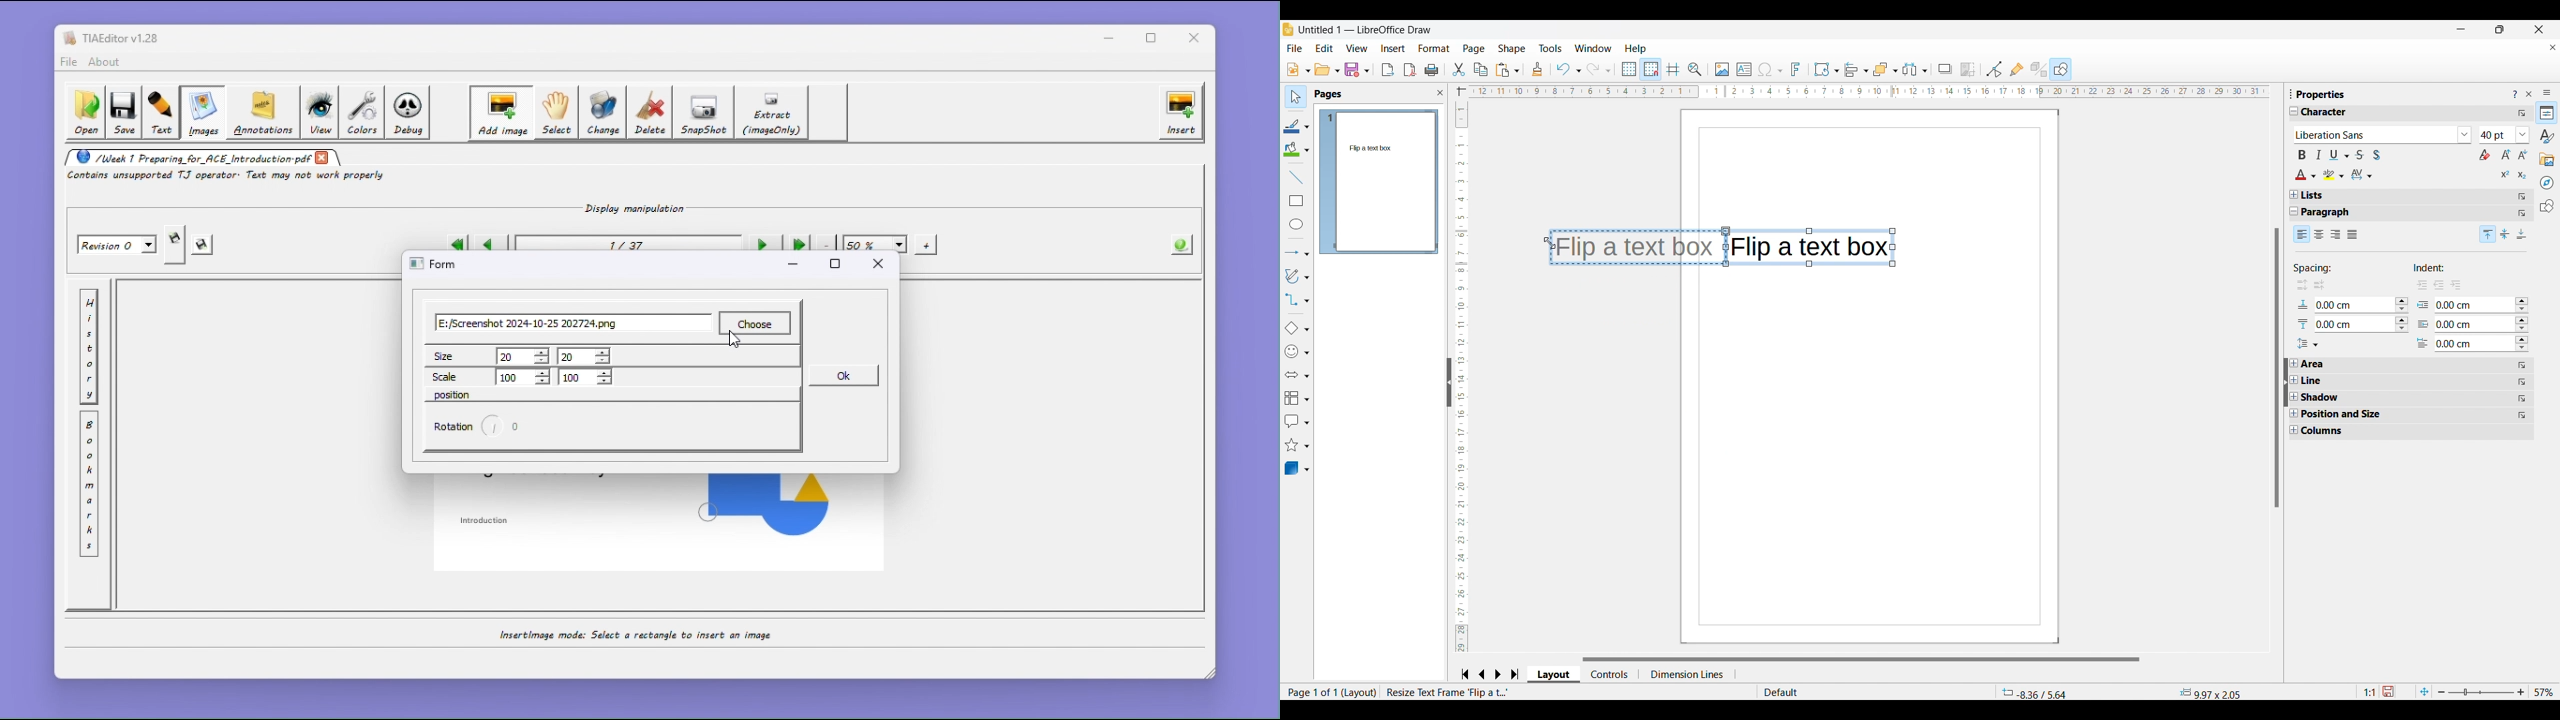 This screenshot has width=2576, height=728. Describe the element at coordinates (2339, 155) in the screenshot. I see `Underline options` at that location.